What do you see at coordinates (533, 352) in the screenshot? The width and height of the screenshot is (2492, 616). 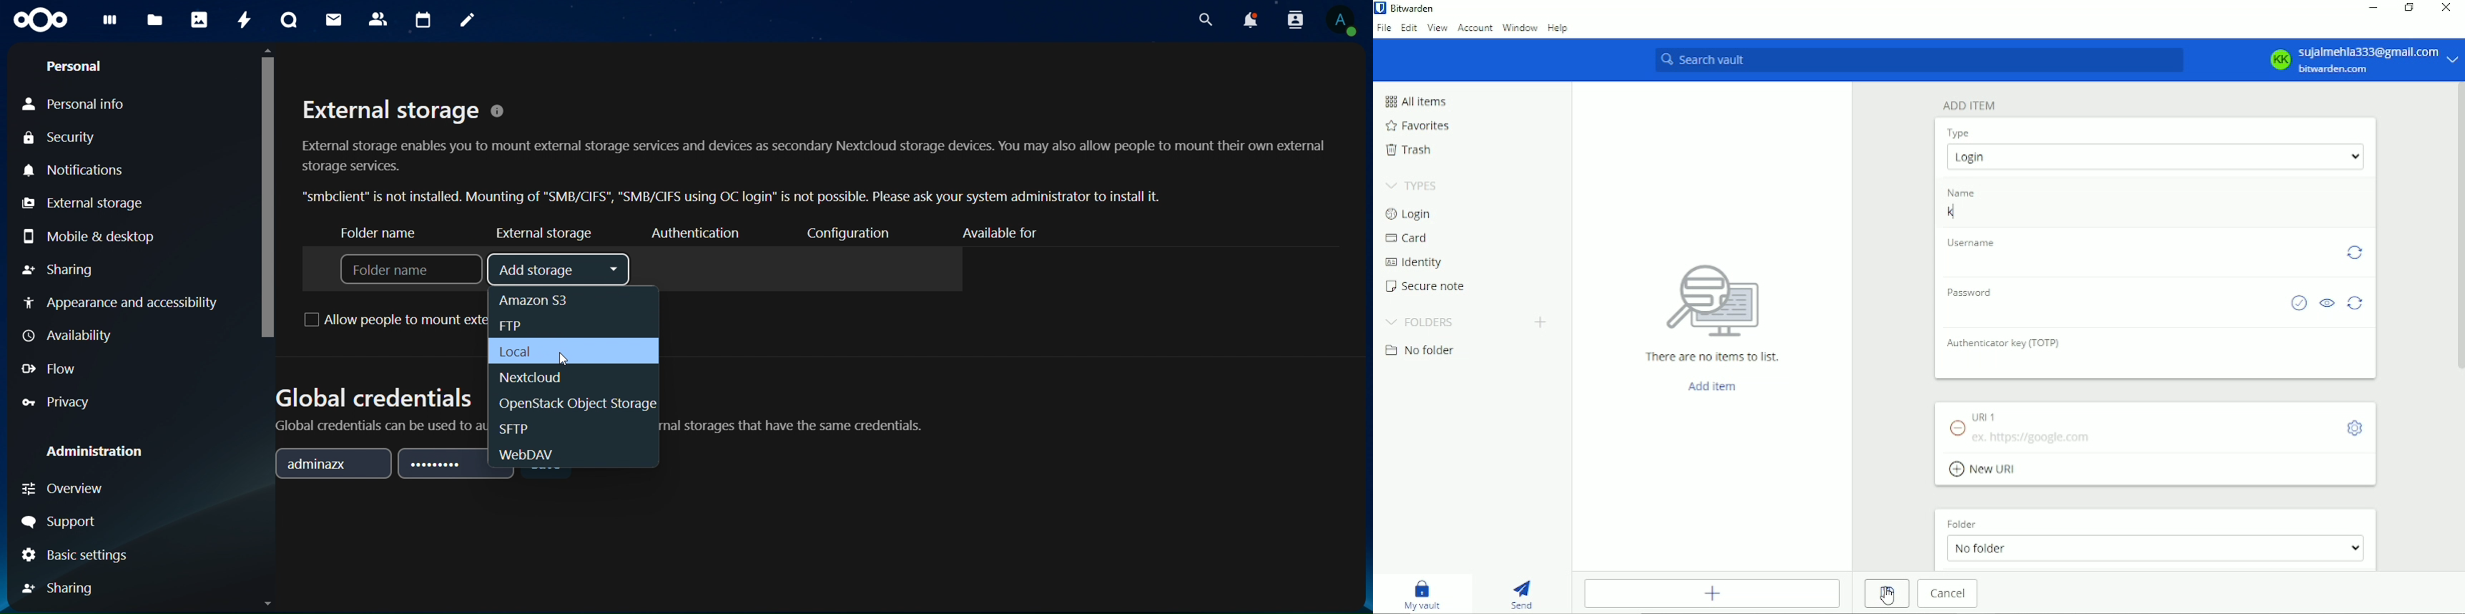 I see `local` at bounding box center [533, 352].